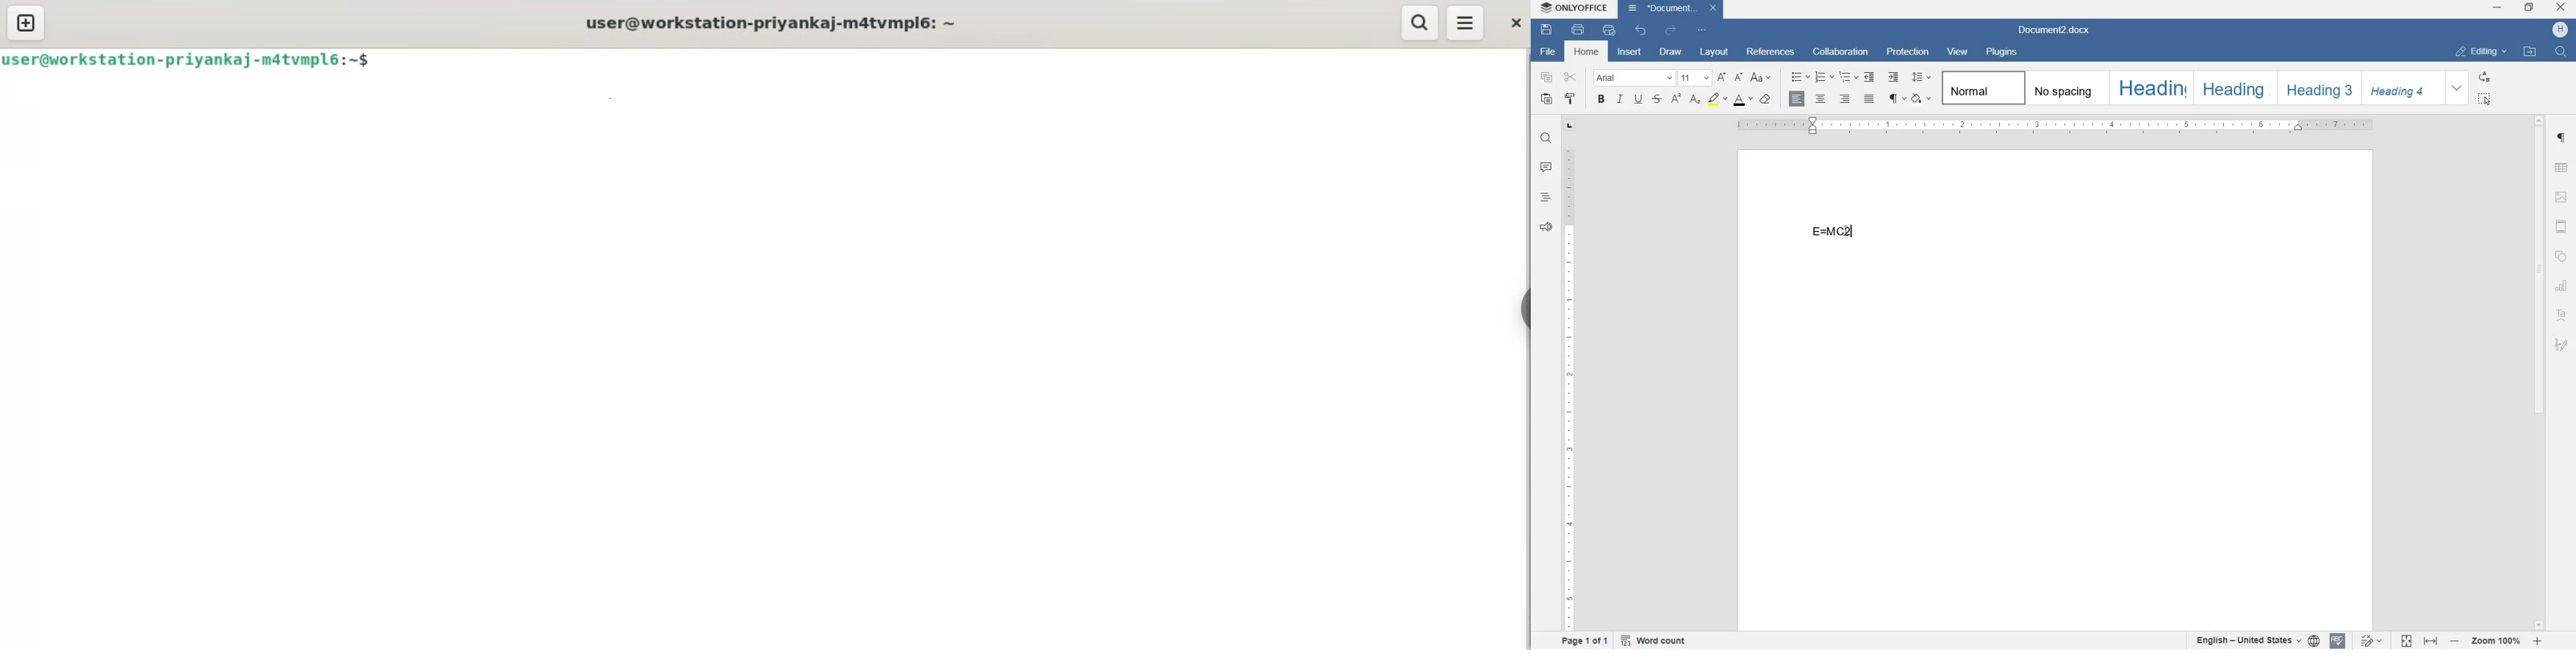  Describe the element at coordinates (1669, 33) in the screenshot. I see `redo` at that location.